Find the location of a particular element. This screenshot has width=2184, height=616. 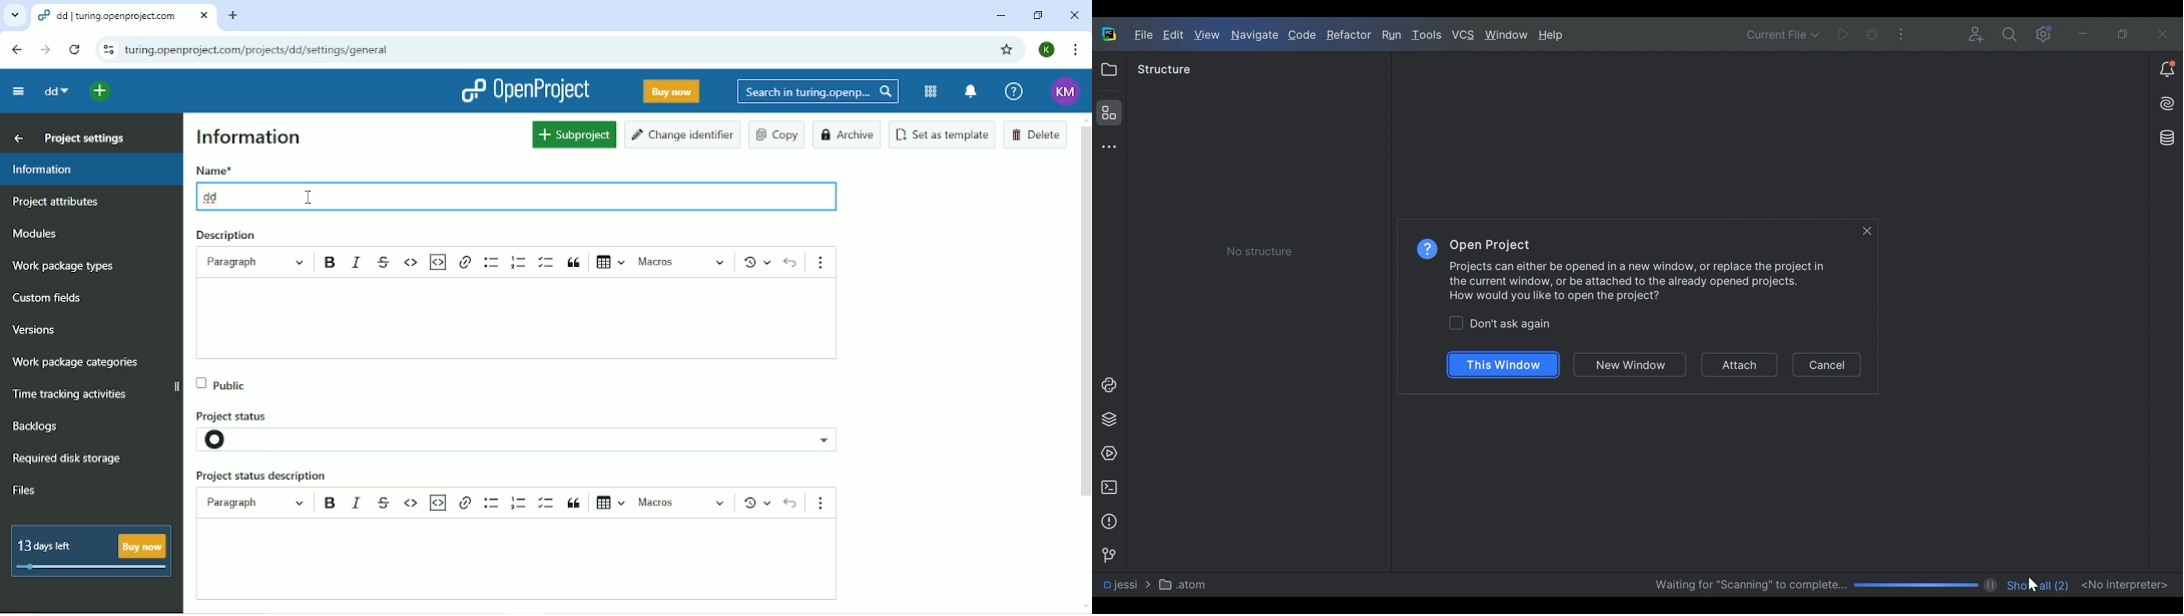

Work package types is located at coordinates (64, 266).